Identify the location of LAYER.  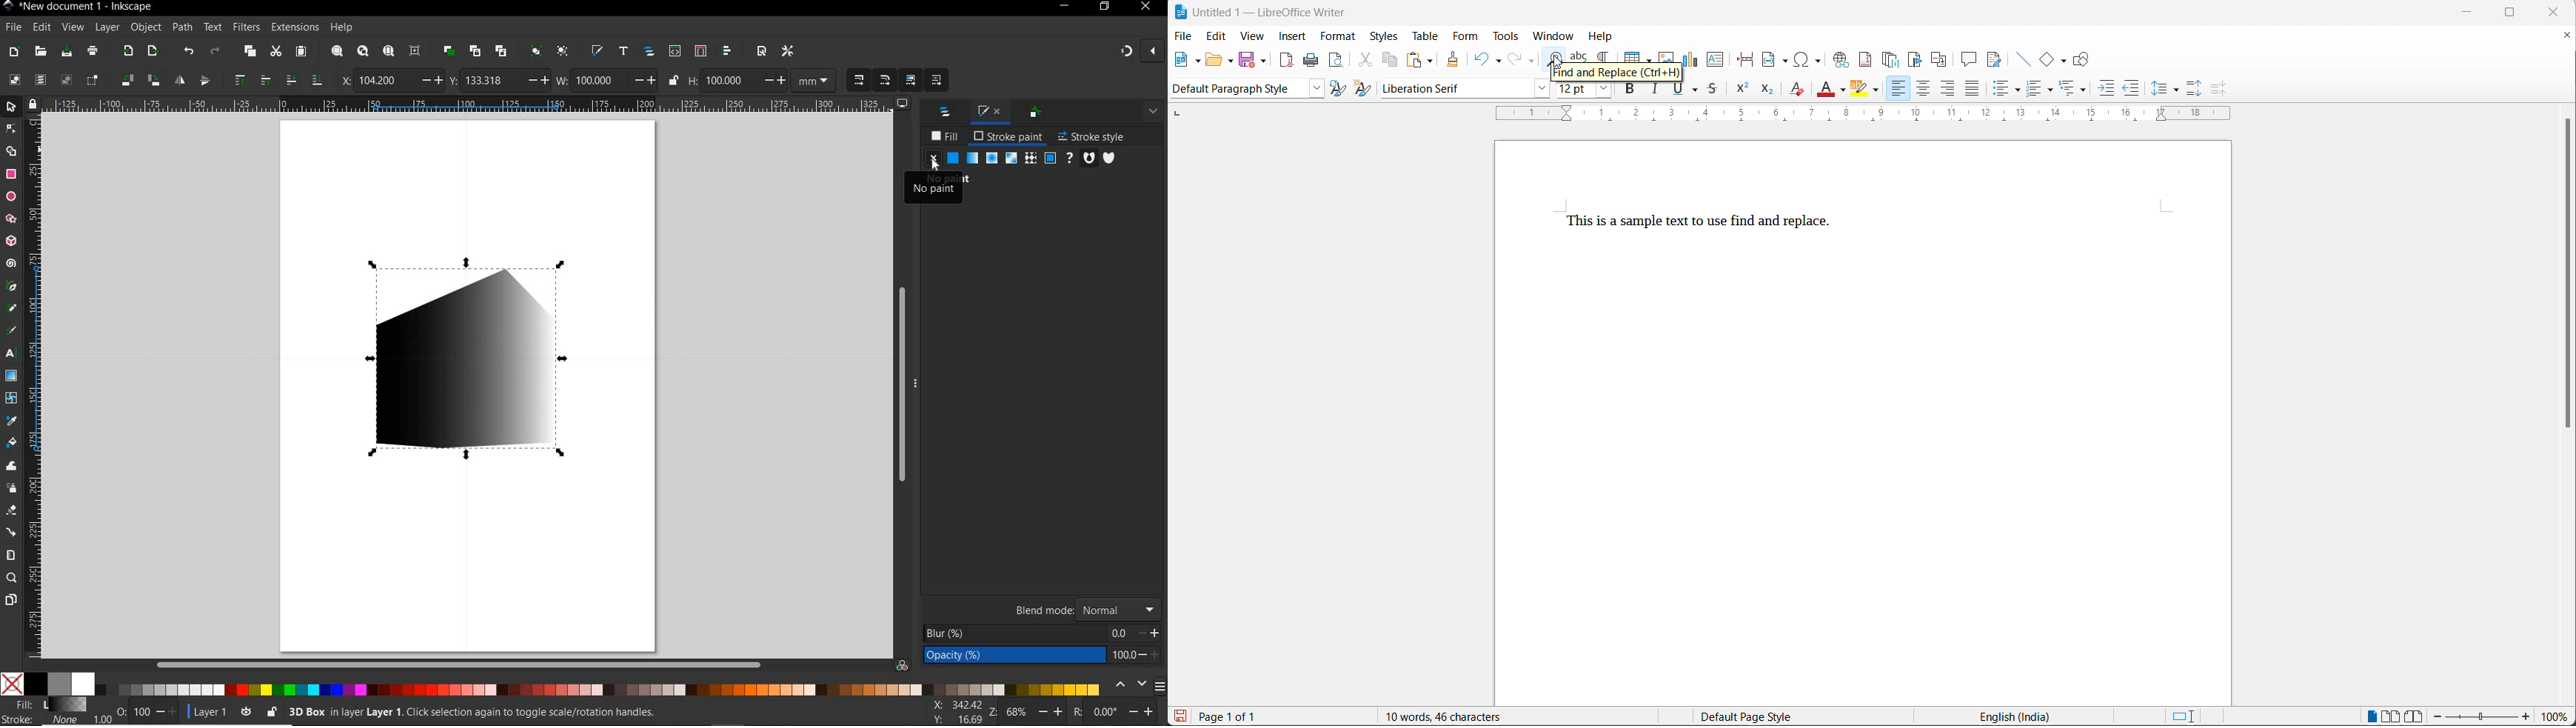
(106, 27).